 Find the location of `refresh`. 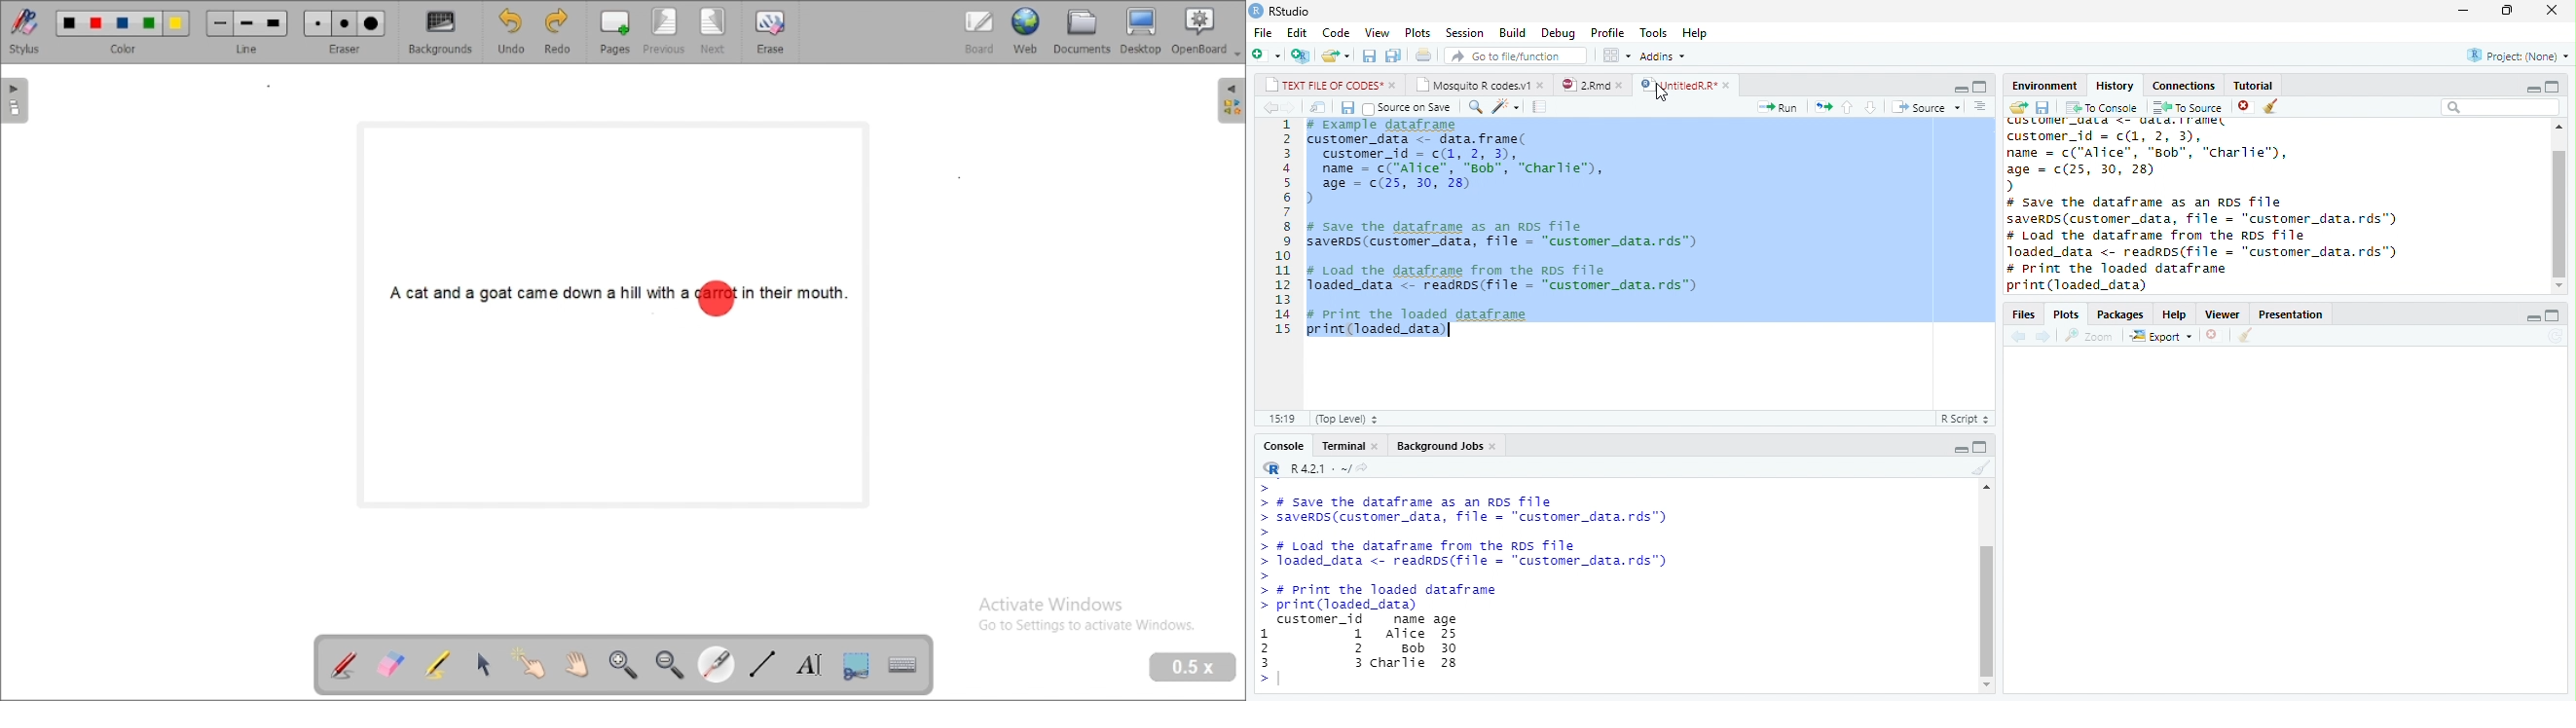

refresh is located at coordinates (2556, 336).